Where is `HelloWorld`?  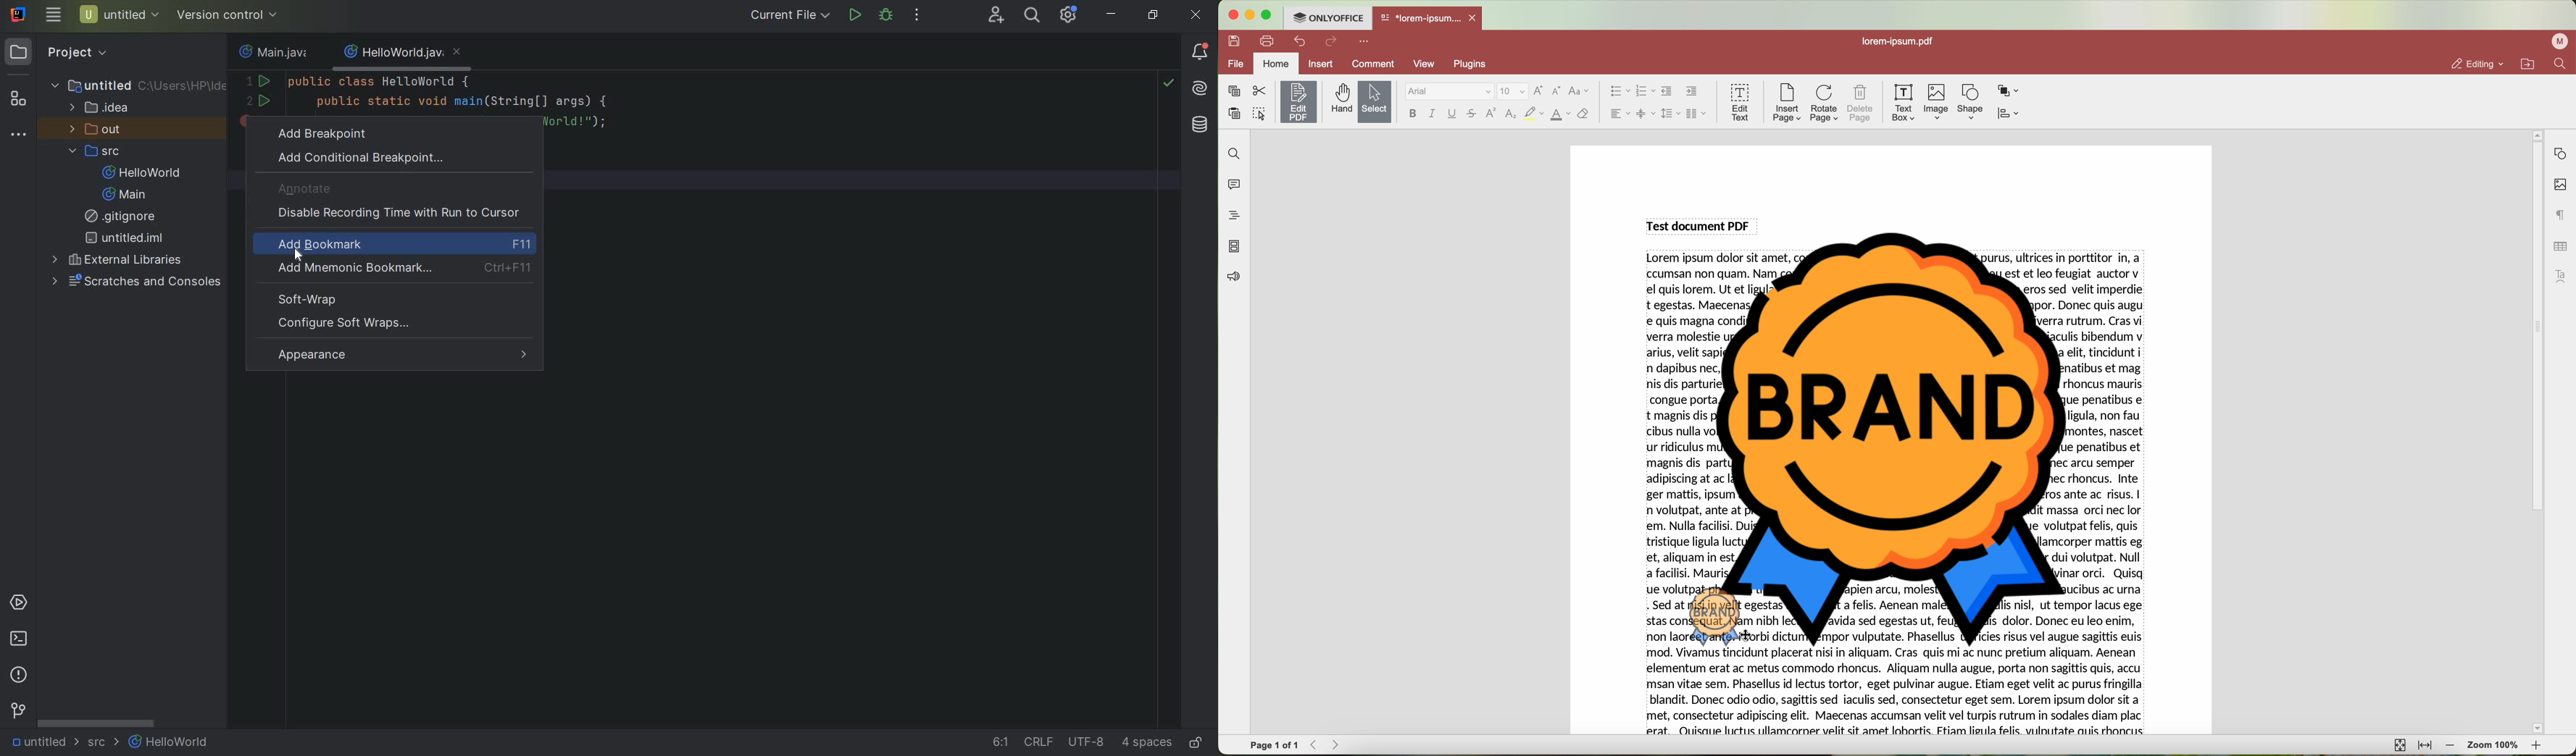
HelloWorld is located at coordinates (171, 744).